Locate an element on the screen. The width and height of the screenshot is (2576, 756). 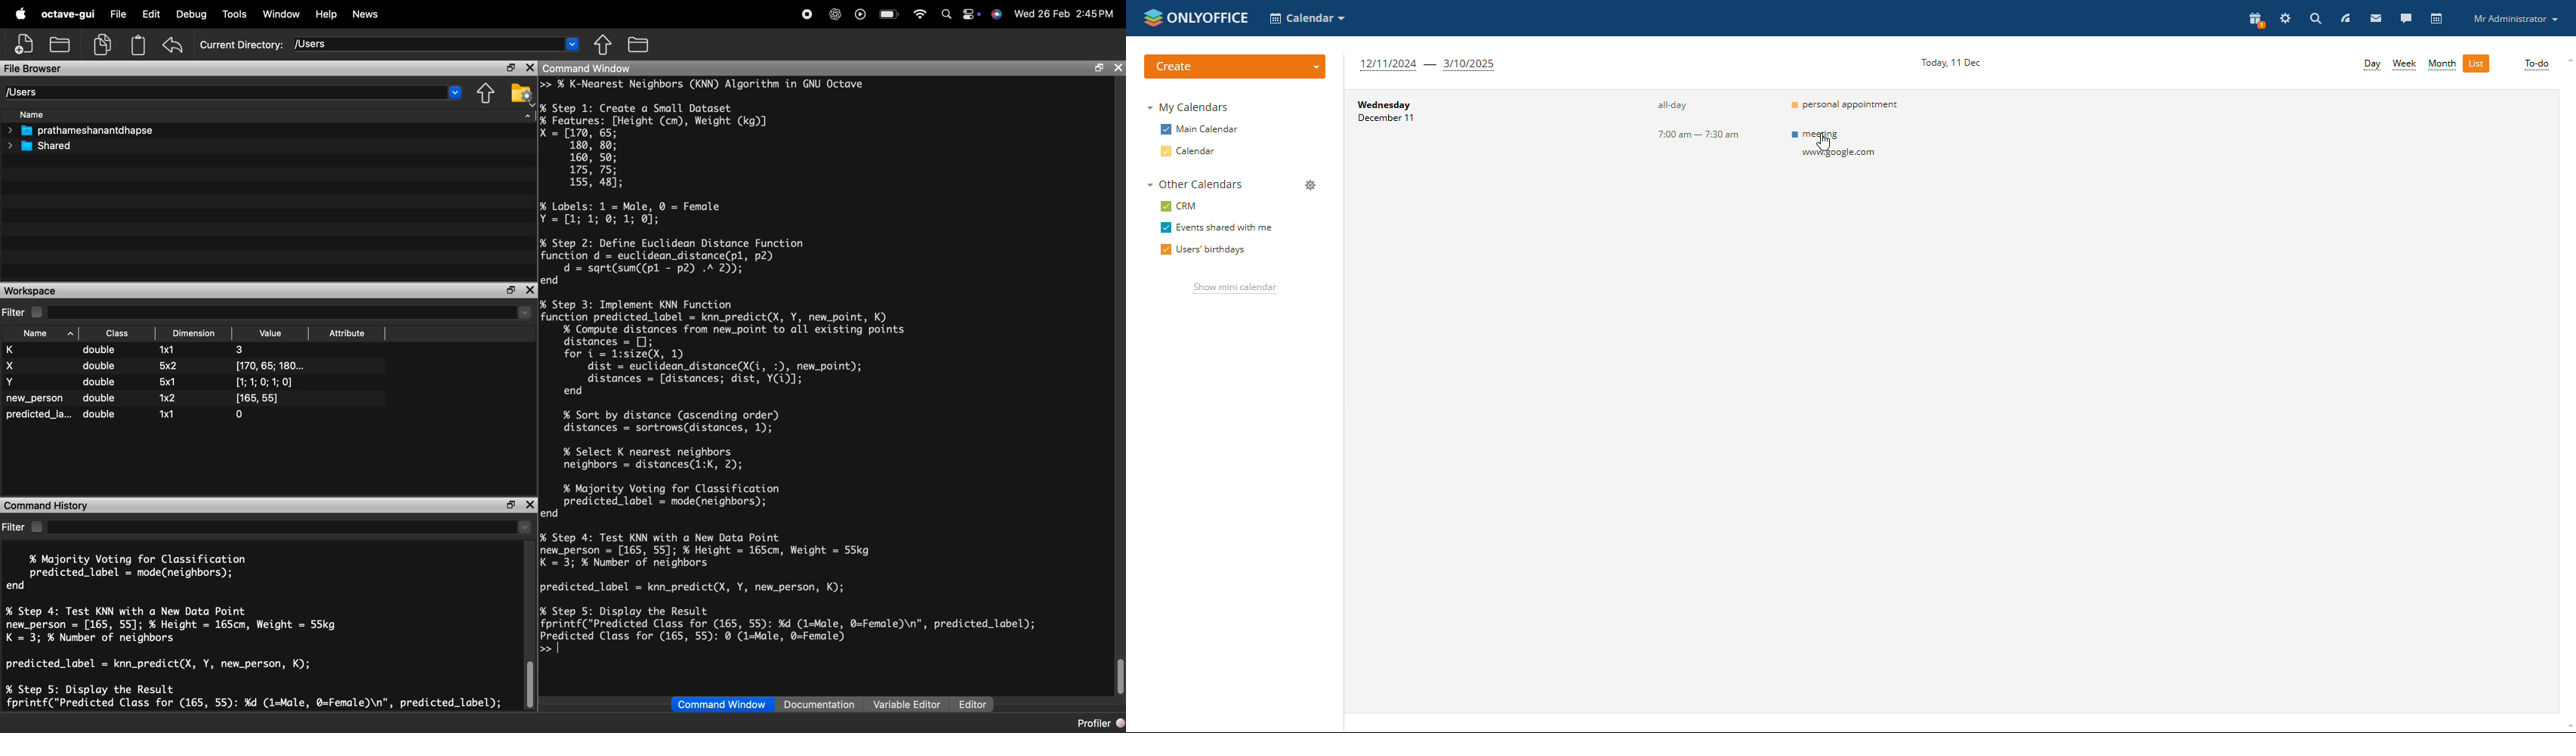
week view is located at coordinates (2404, 64).